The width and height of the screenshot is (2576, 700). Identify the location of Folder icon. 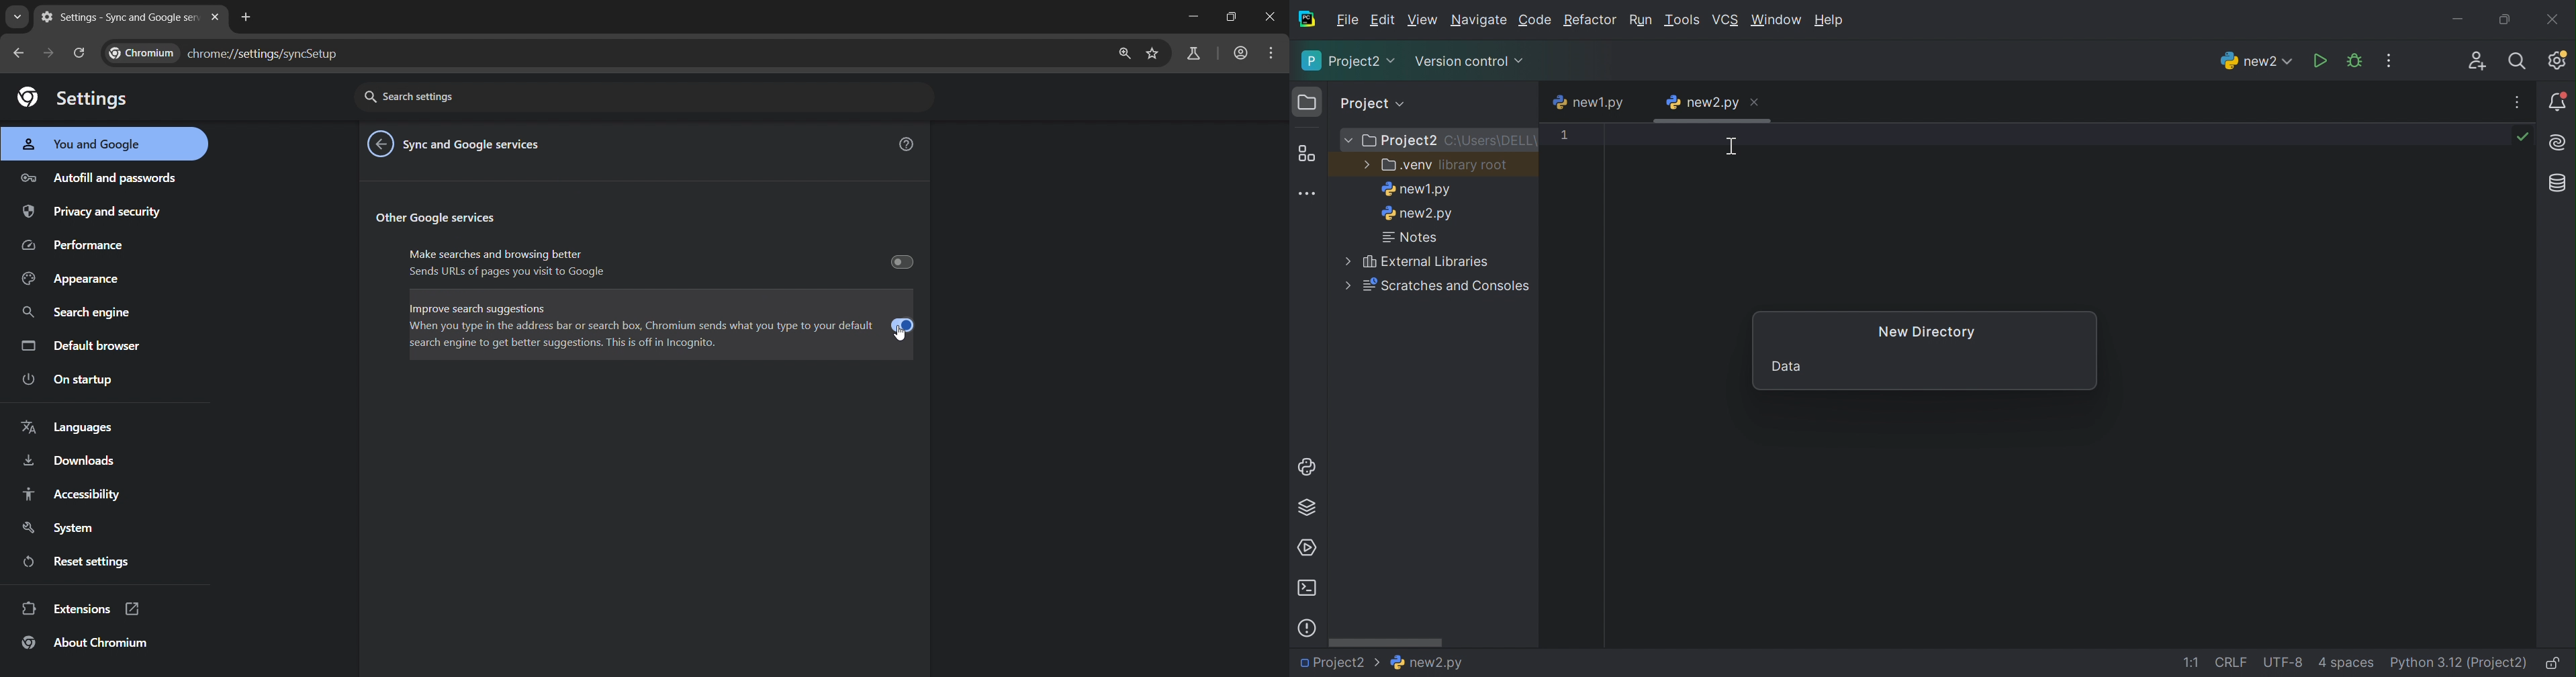
(1307, 101).